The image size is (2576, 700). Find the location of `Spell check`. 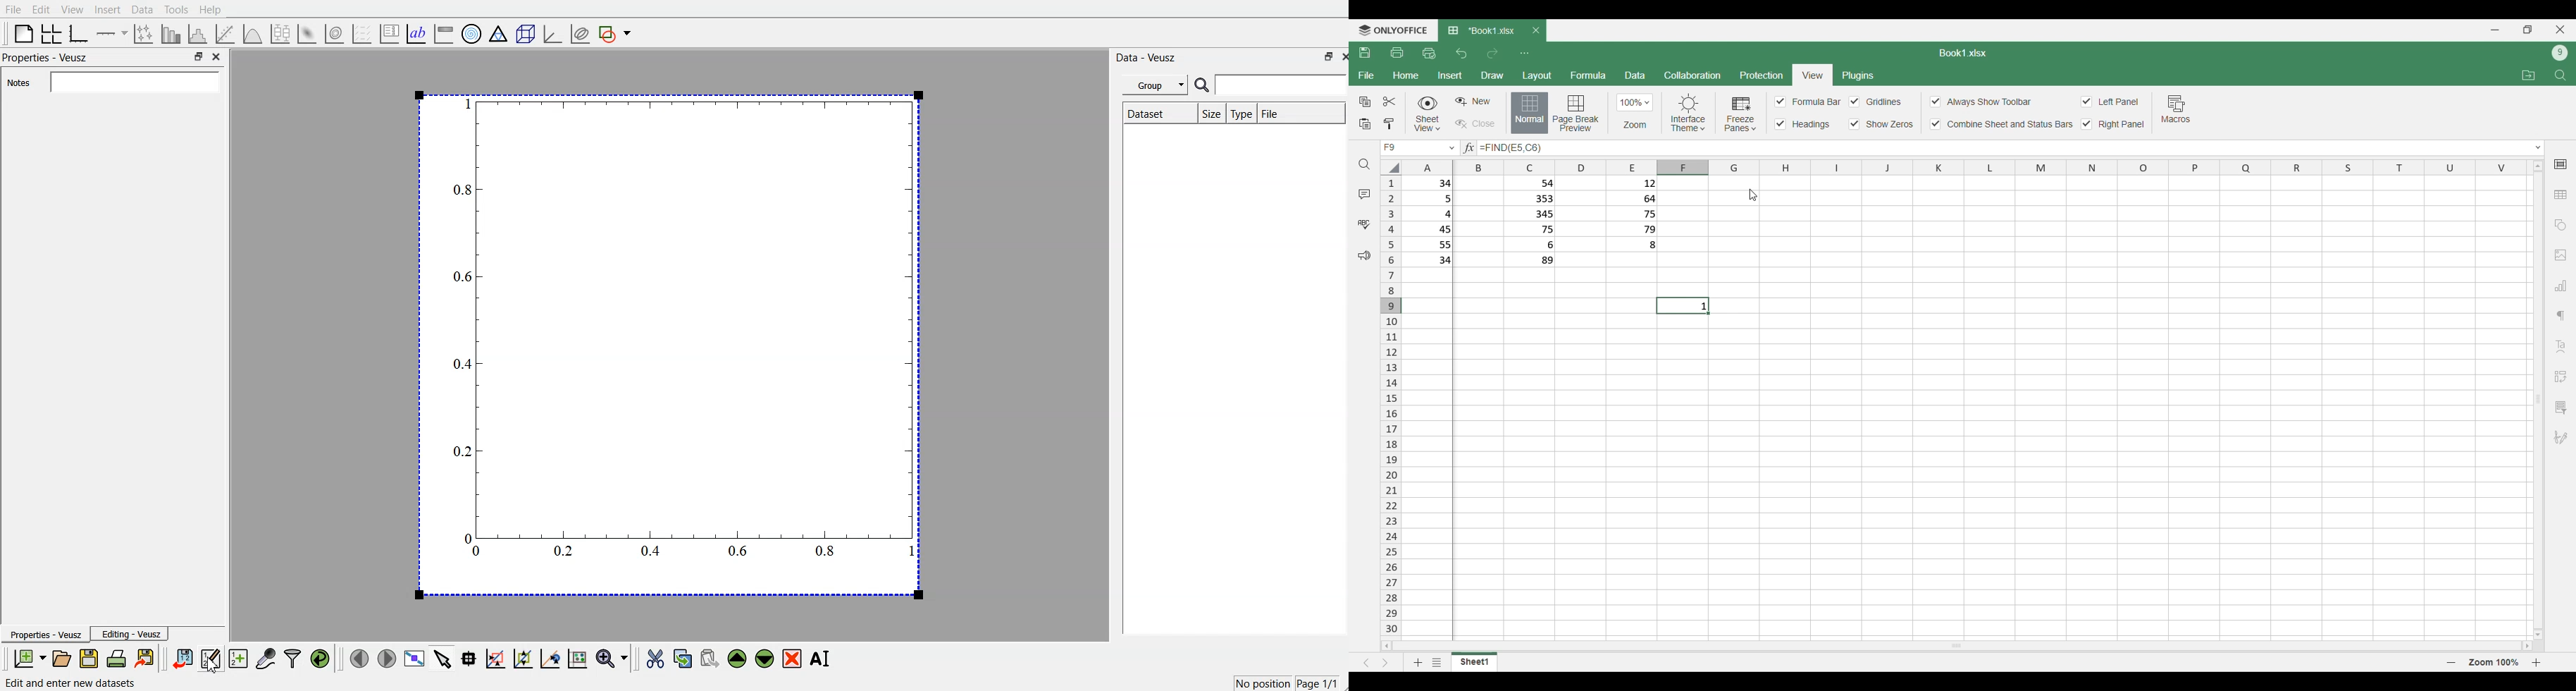

Spell check is located at coordinates (1364, 225).